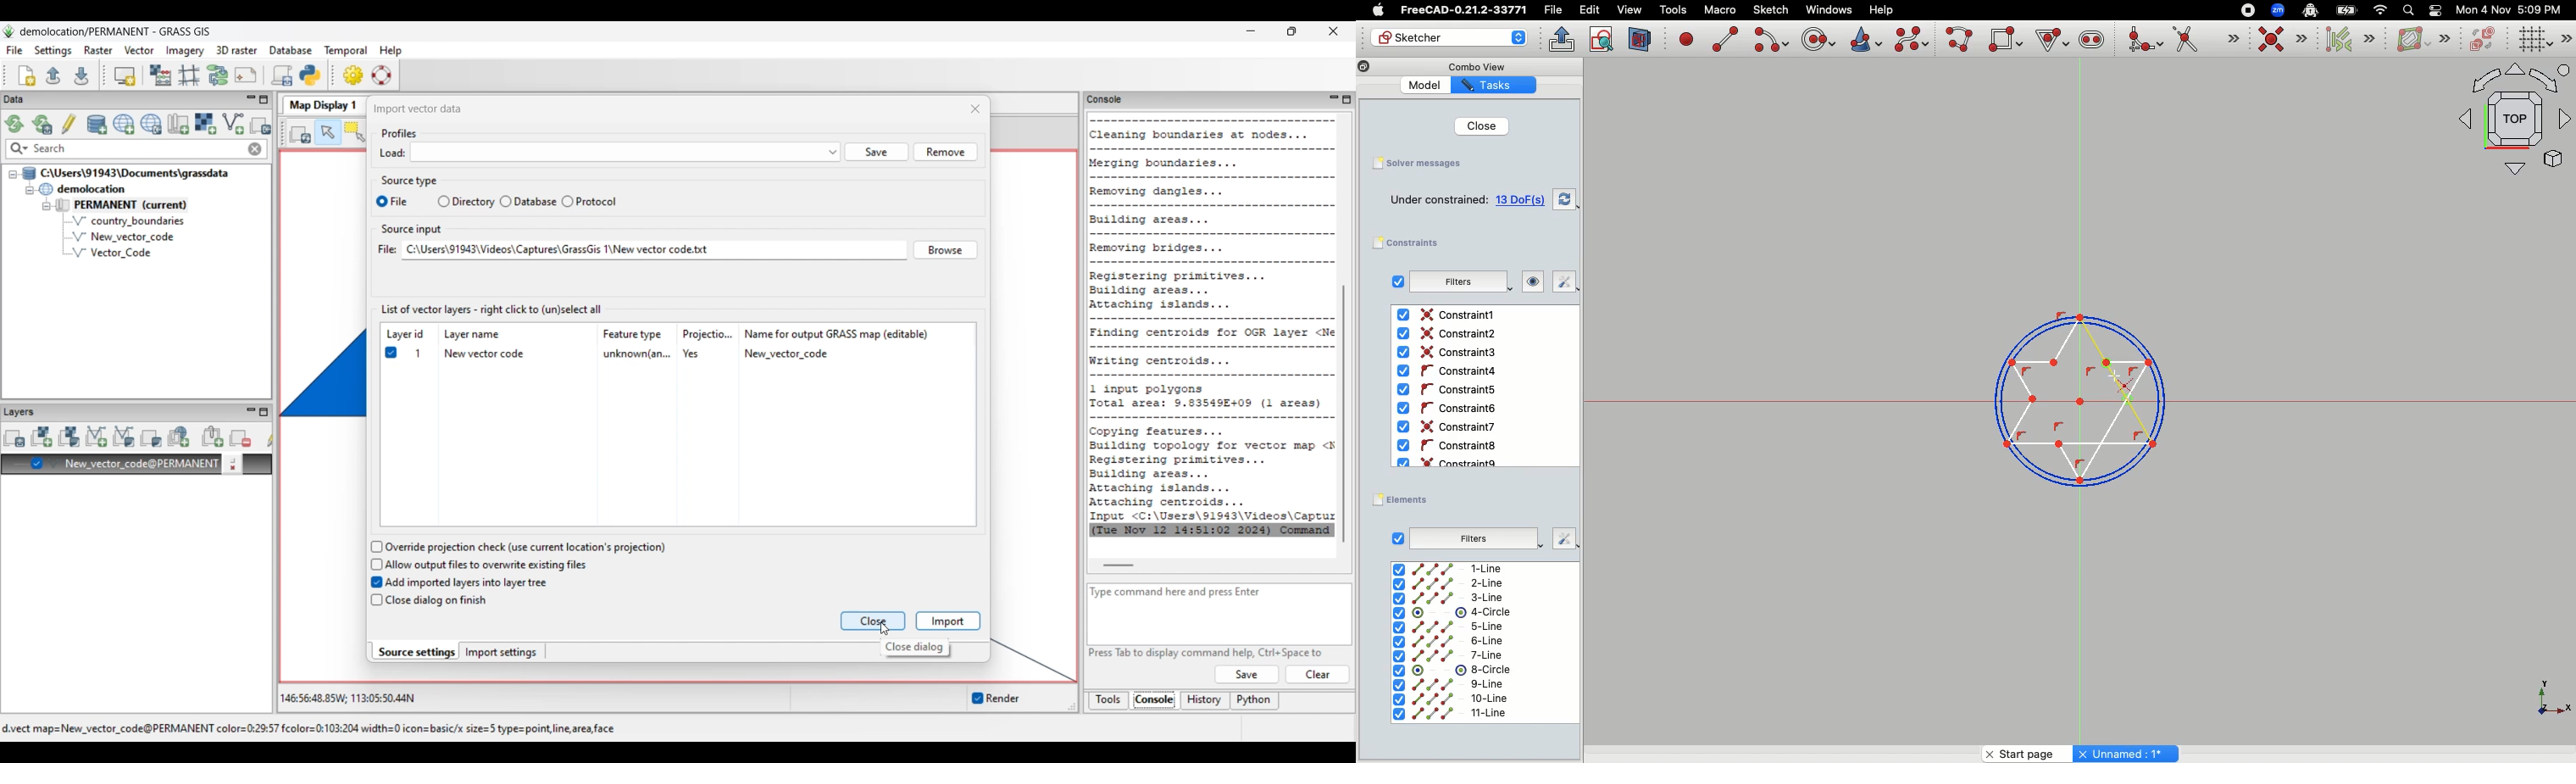 This screenshot has width=2576, height=784. What do you see at coordinates (1566, 198) in the screenshot?
I see `Swap` at bounding box center [1566, 198].